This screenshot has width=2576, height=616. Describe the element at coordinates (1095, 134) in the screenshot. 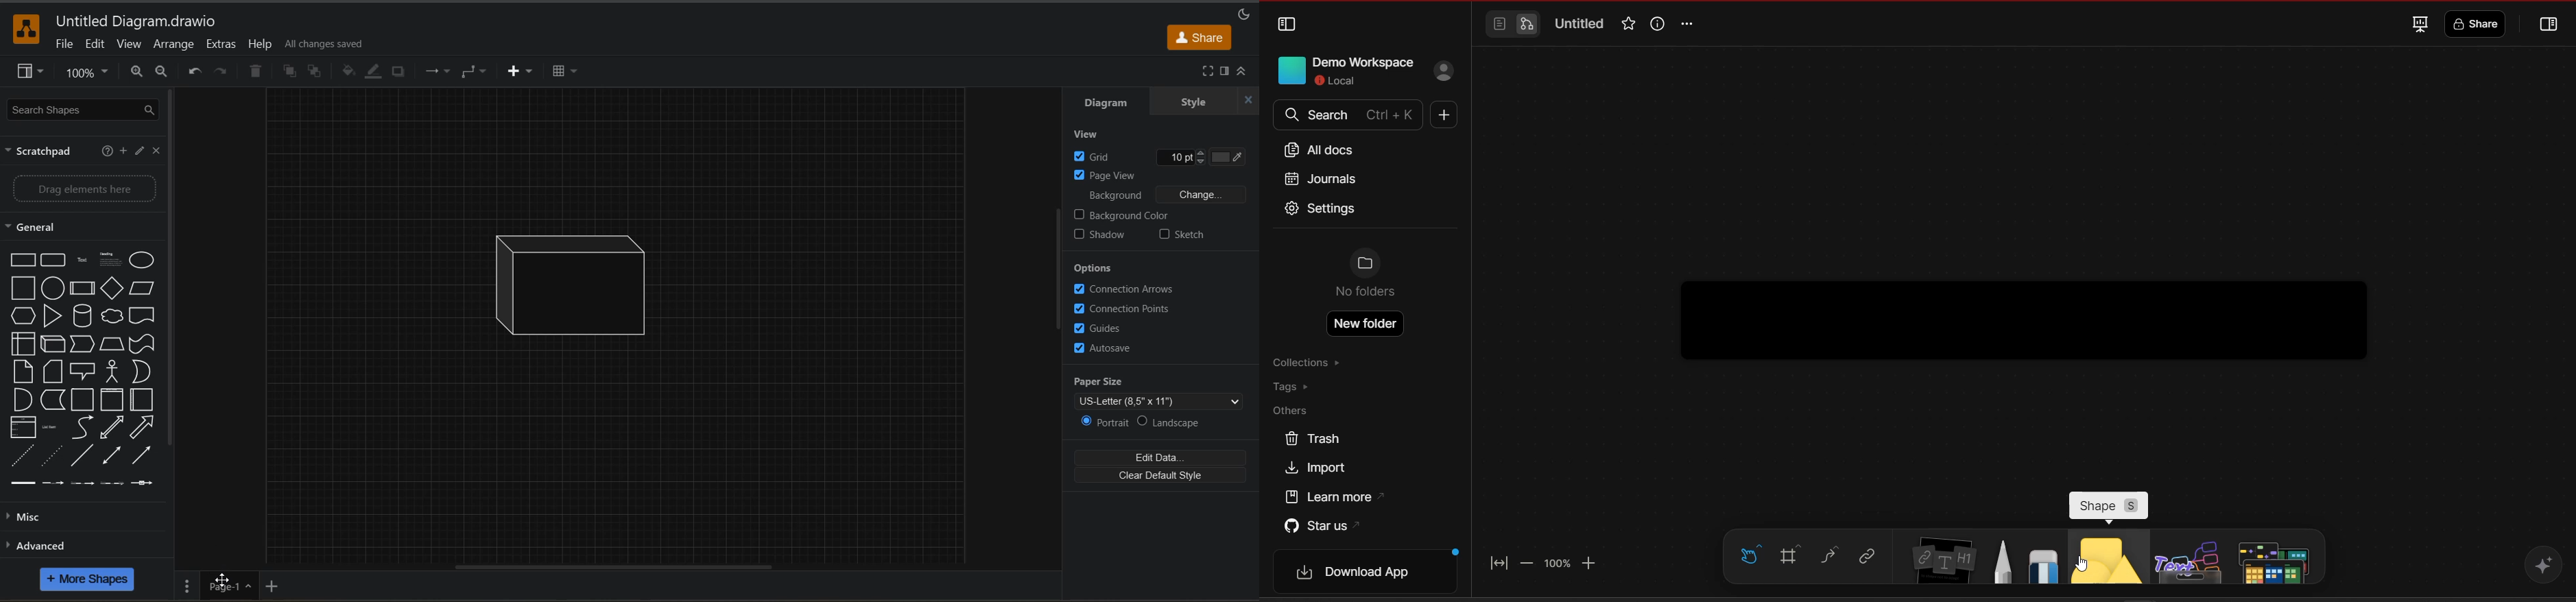

I see `view` at that location.